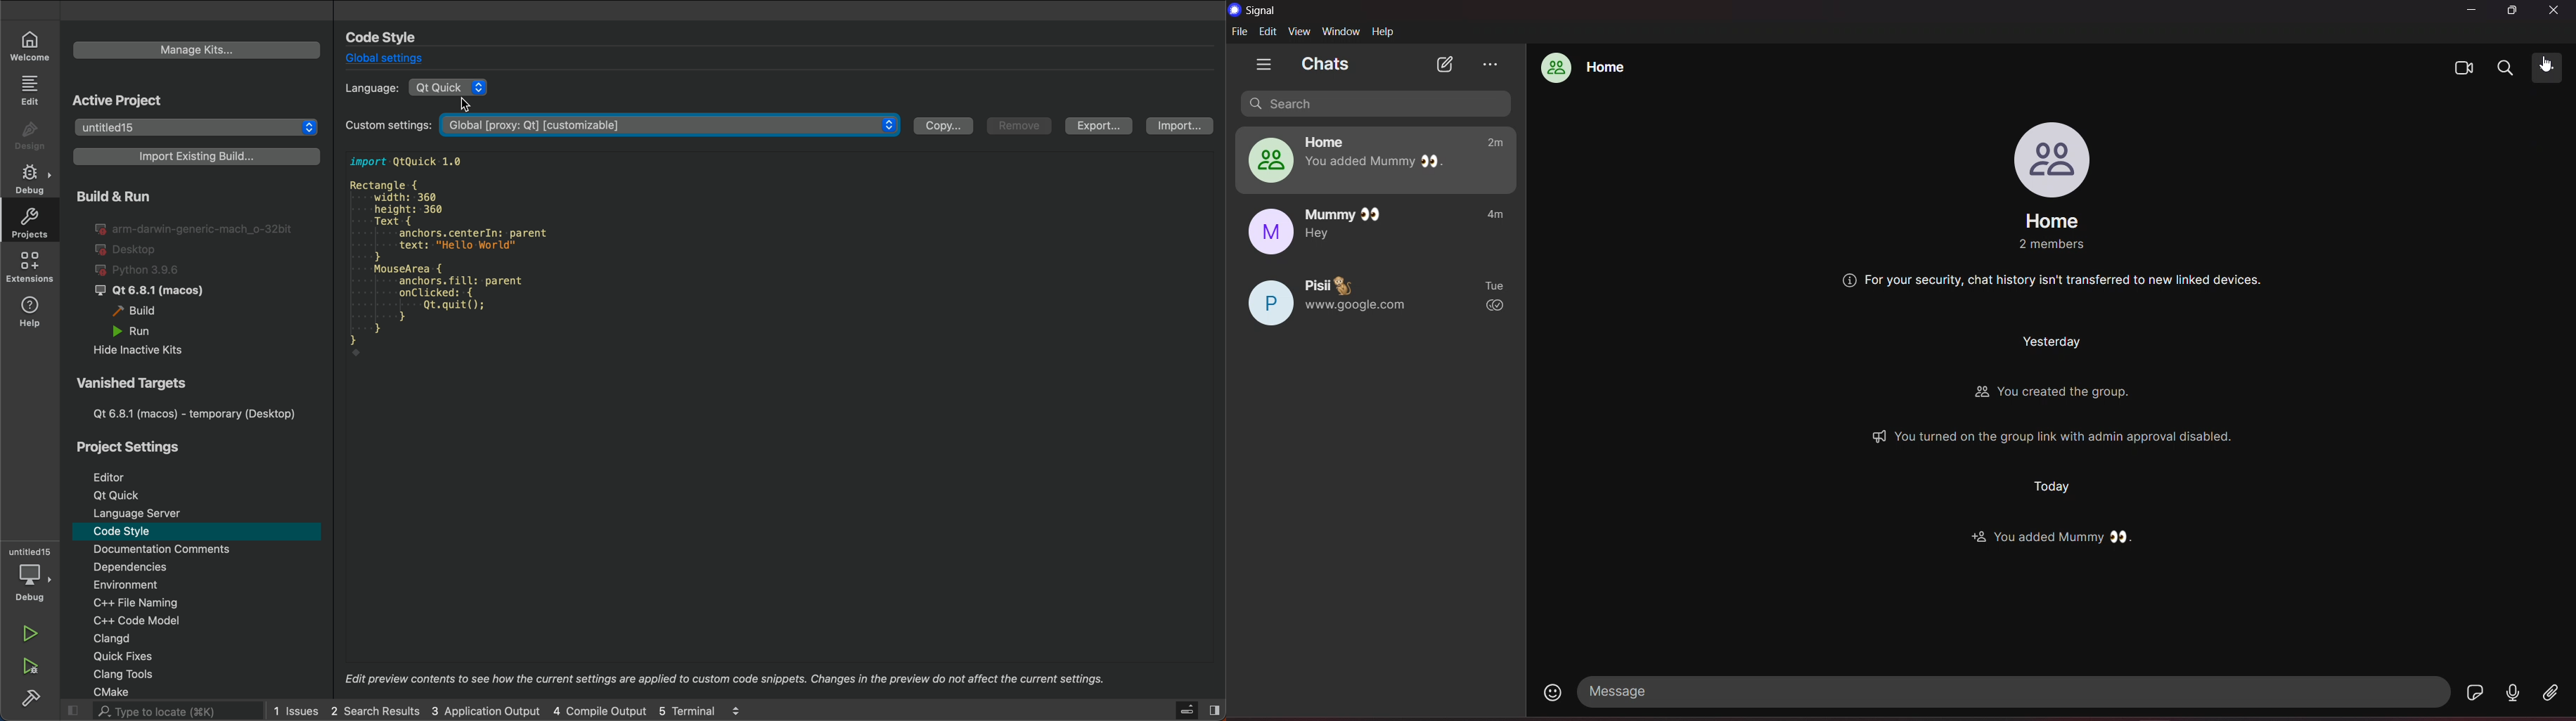 Image resolution: width=2576 pixels, height=728 pixels. I want to click on window, so click(1341, 32).